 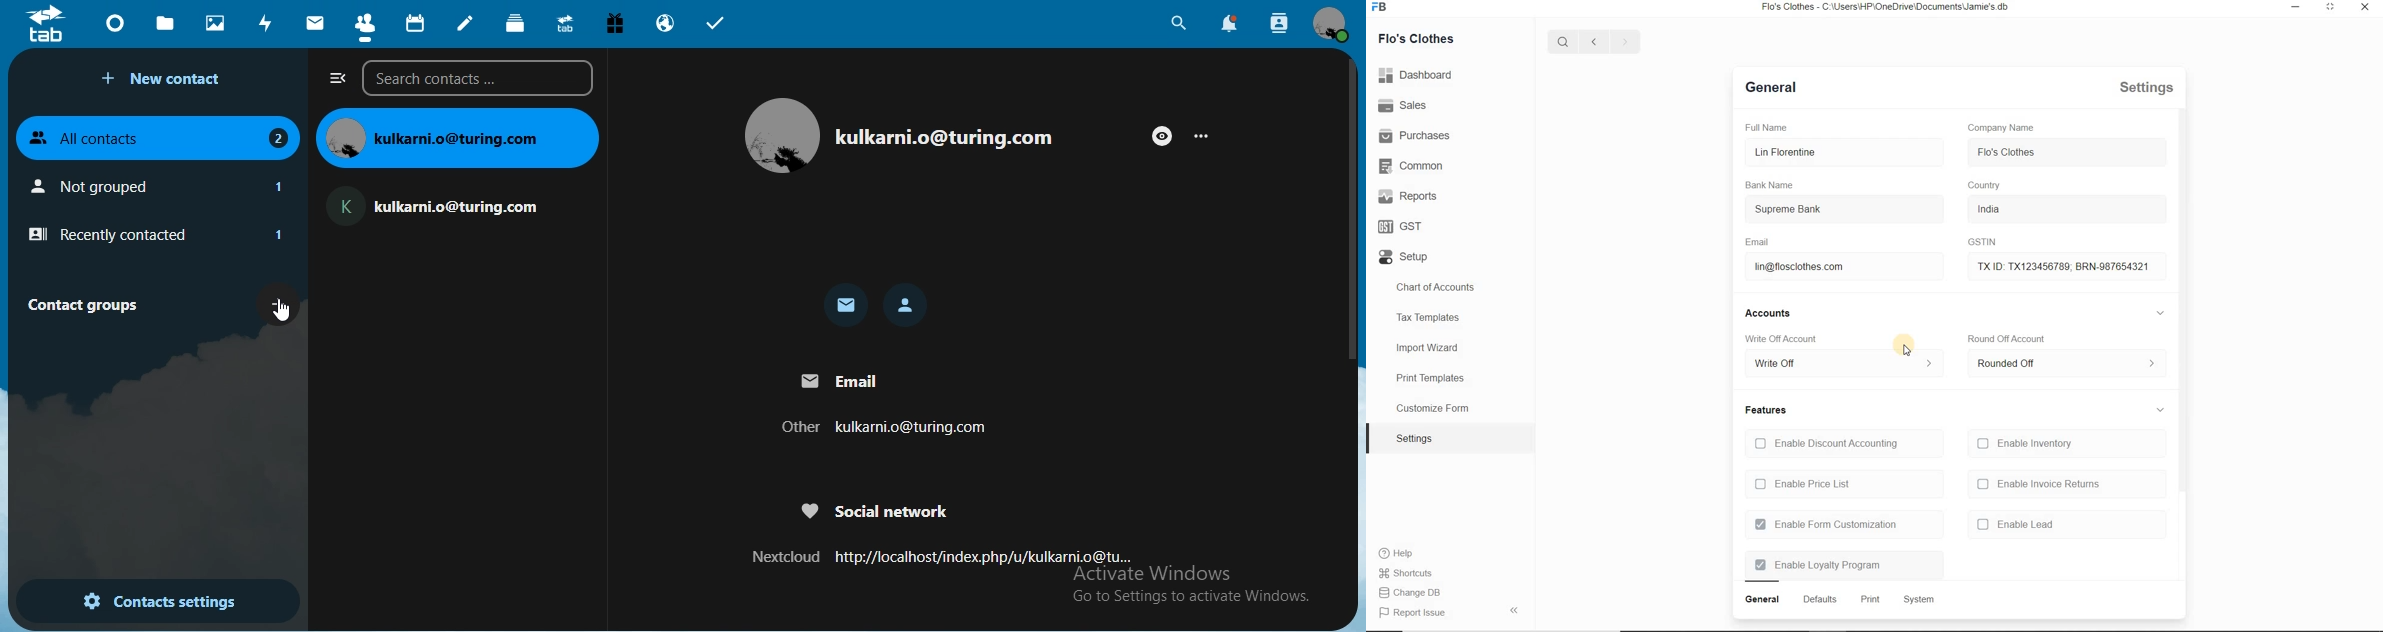 What do you see at coordinates (162, 186) in the screenshot?
I see `not grouped` at bounding box center [162, 186].